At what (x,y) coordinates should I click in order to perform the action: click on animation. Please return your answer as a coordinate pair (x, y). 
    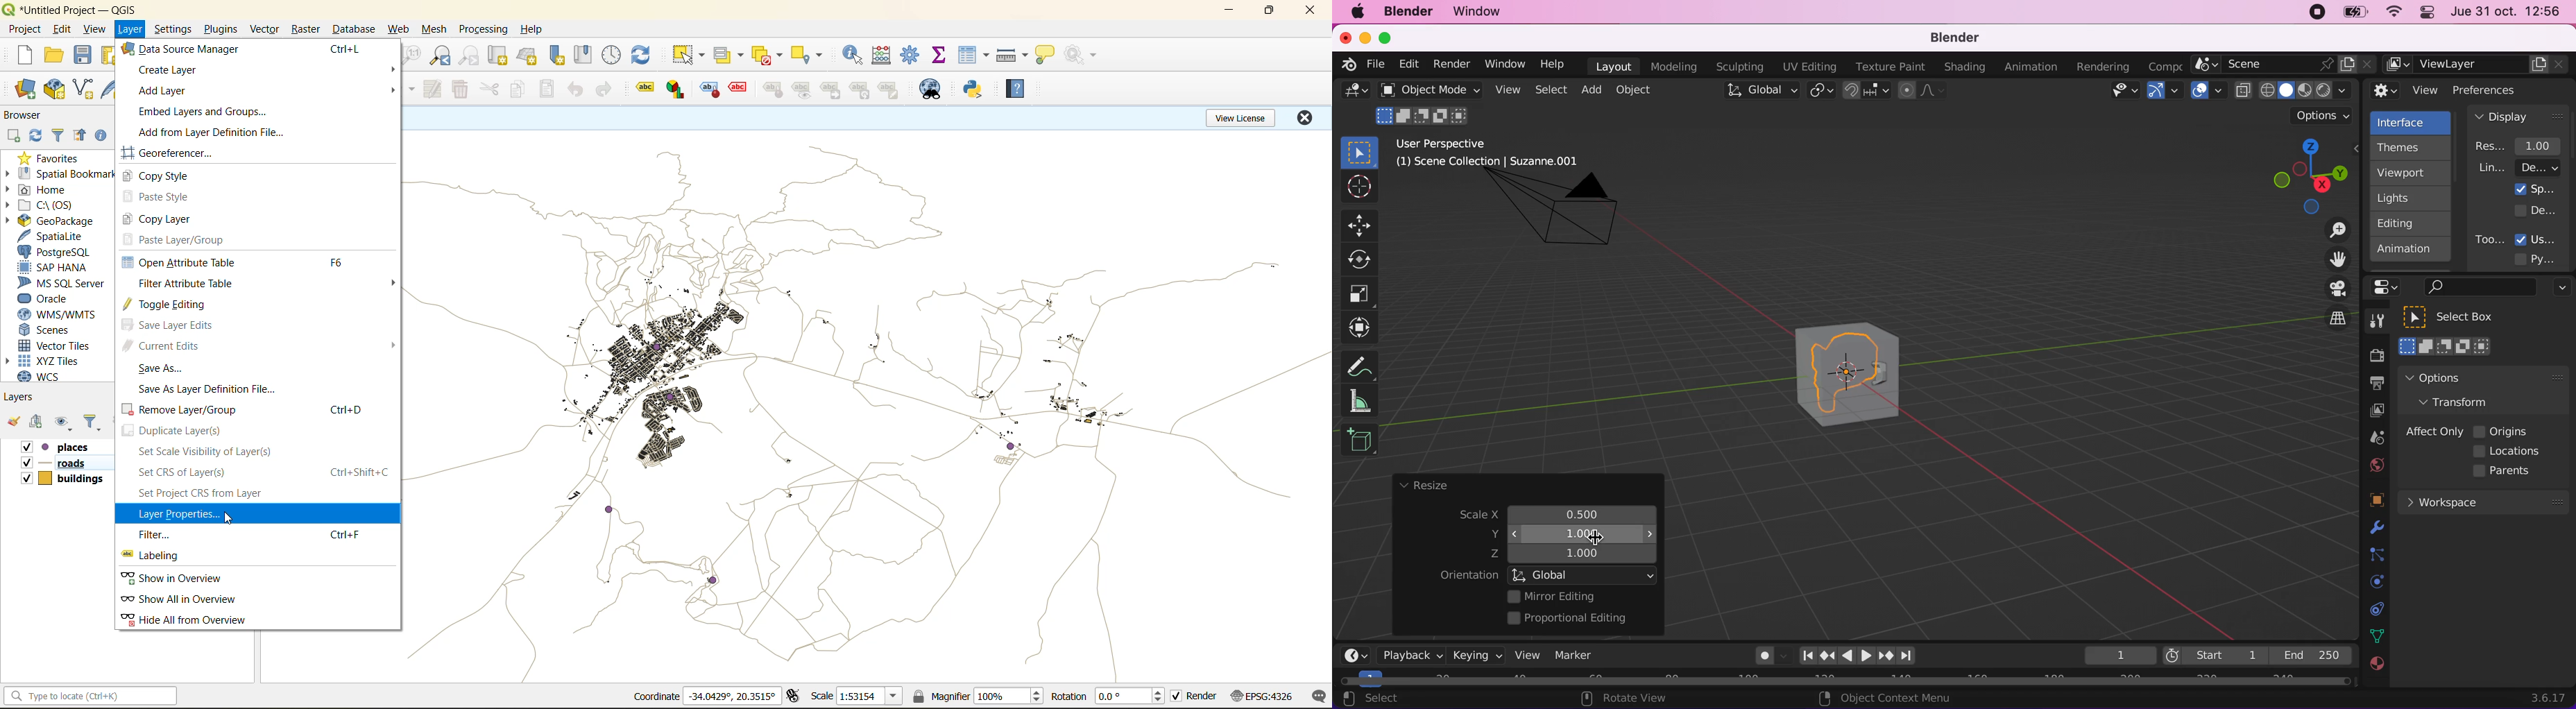
    Looking at the image, I should click on (2033, 68).